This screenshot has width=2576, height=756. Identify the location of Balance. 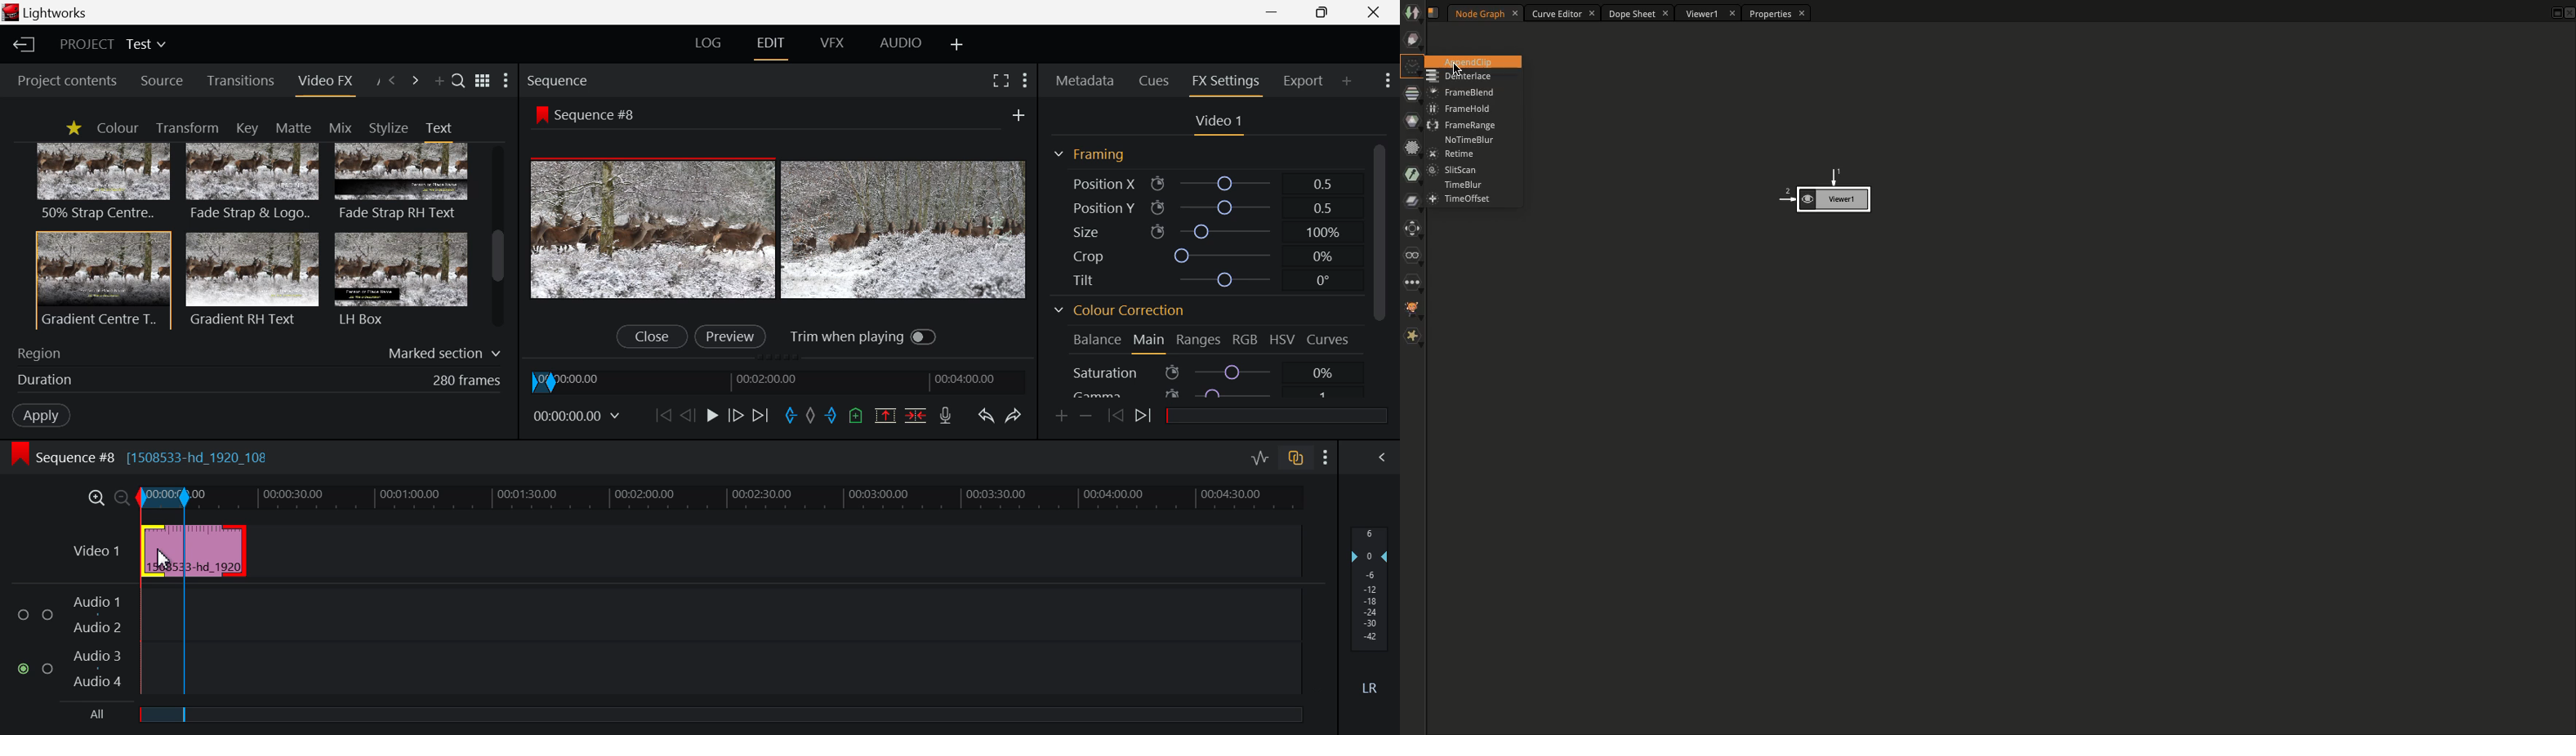
(1097, 339).